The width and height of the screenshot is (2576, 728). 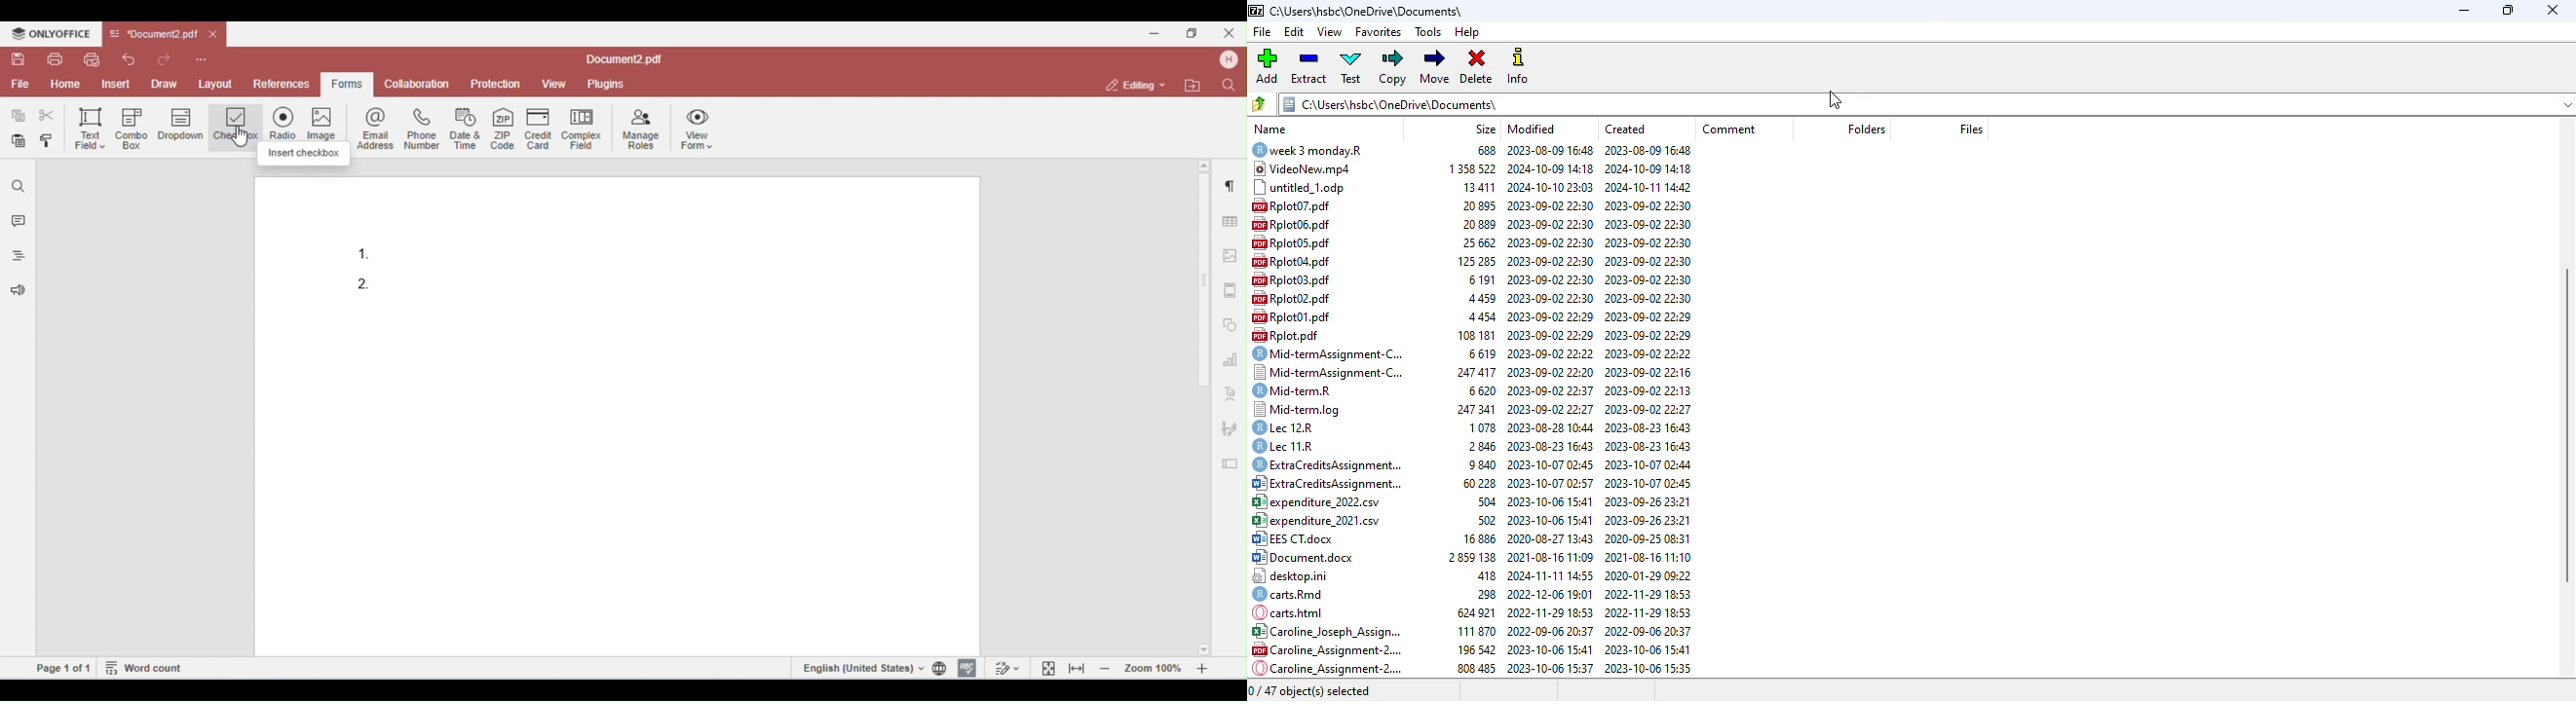 I want to click on wEEK 3 monday.r, so click(x=1309, y=149).